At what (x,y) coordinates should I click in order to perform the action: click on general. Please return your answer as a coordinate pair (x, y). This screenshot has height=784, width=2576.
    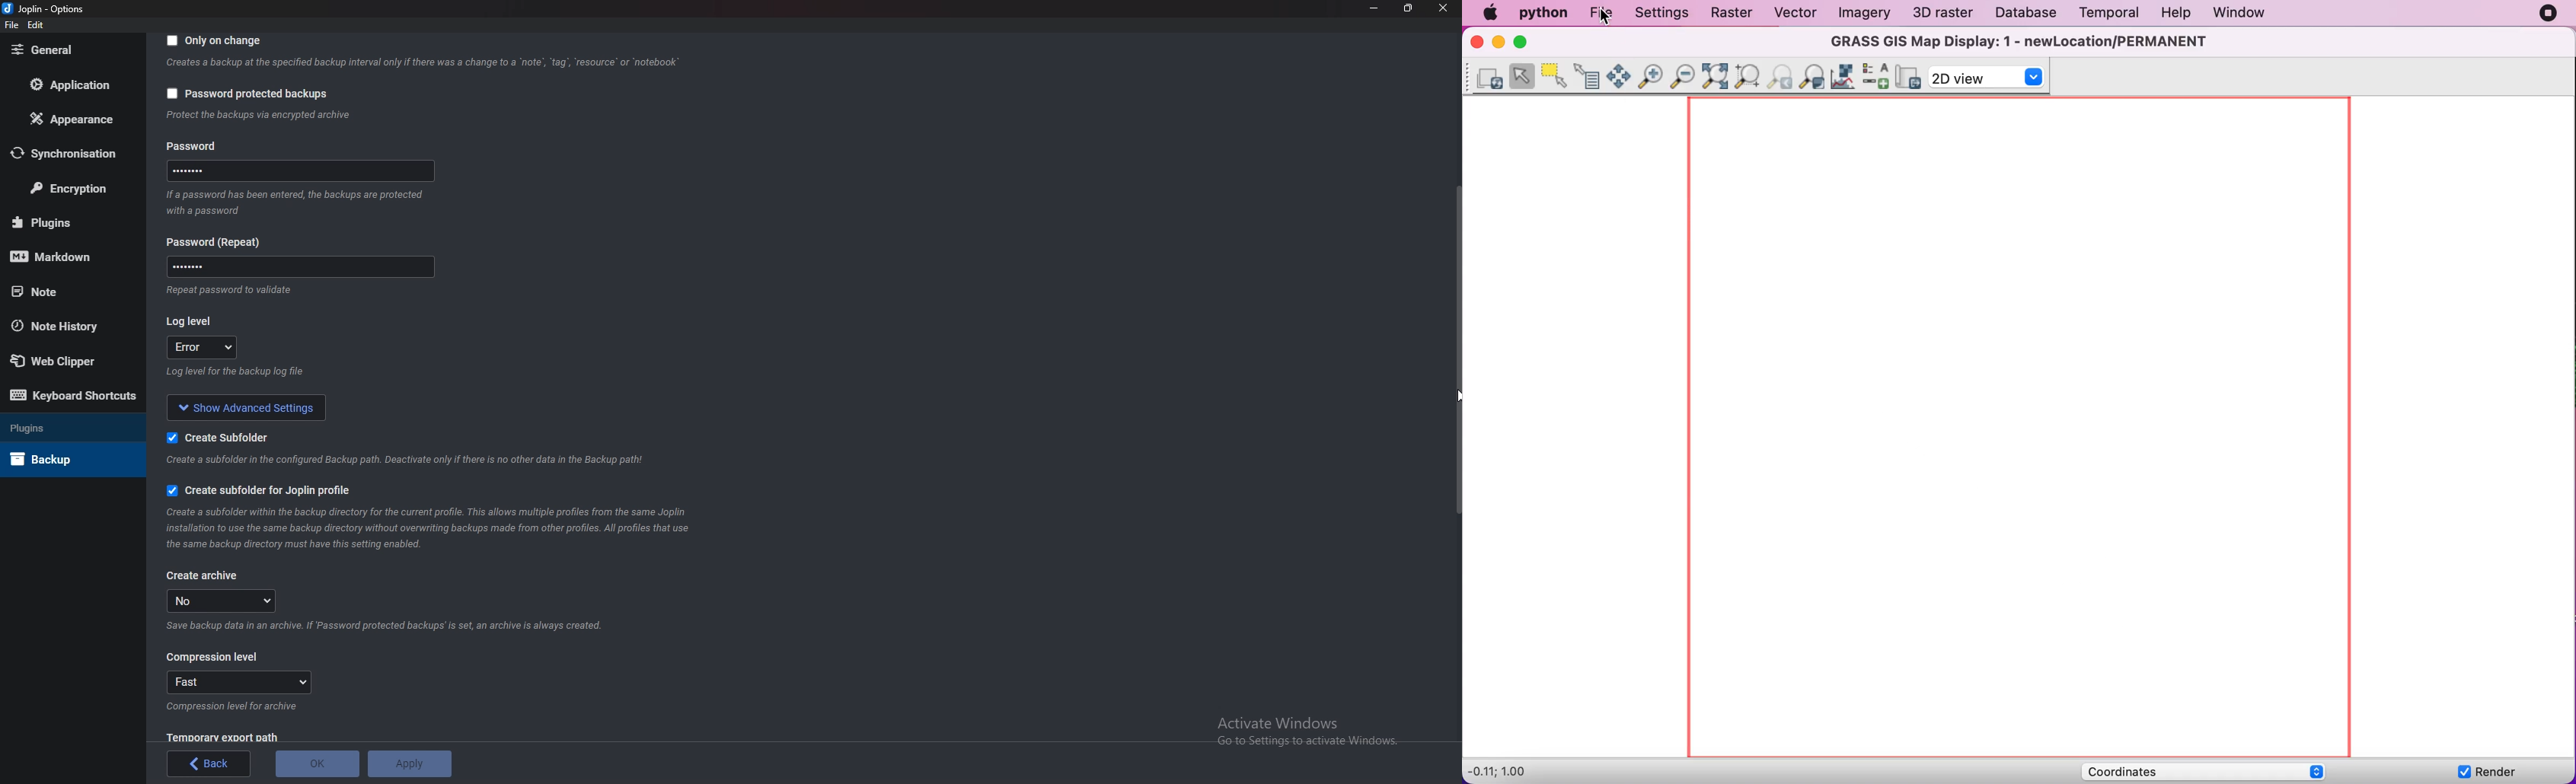
    Looking at the image, I should click on (65, 50).